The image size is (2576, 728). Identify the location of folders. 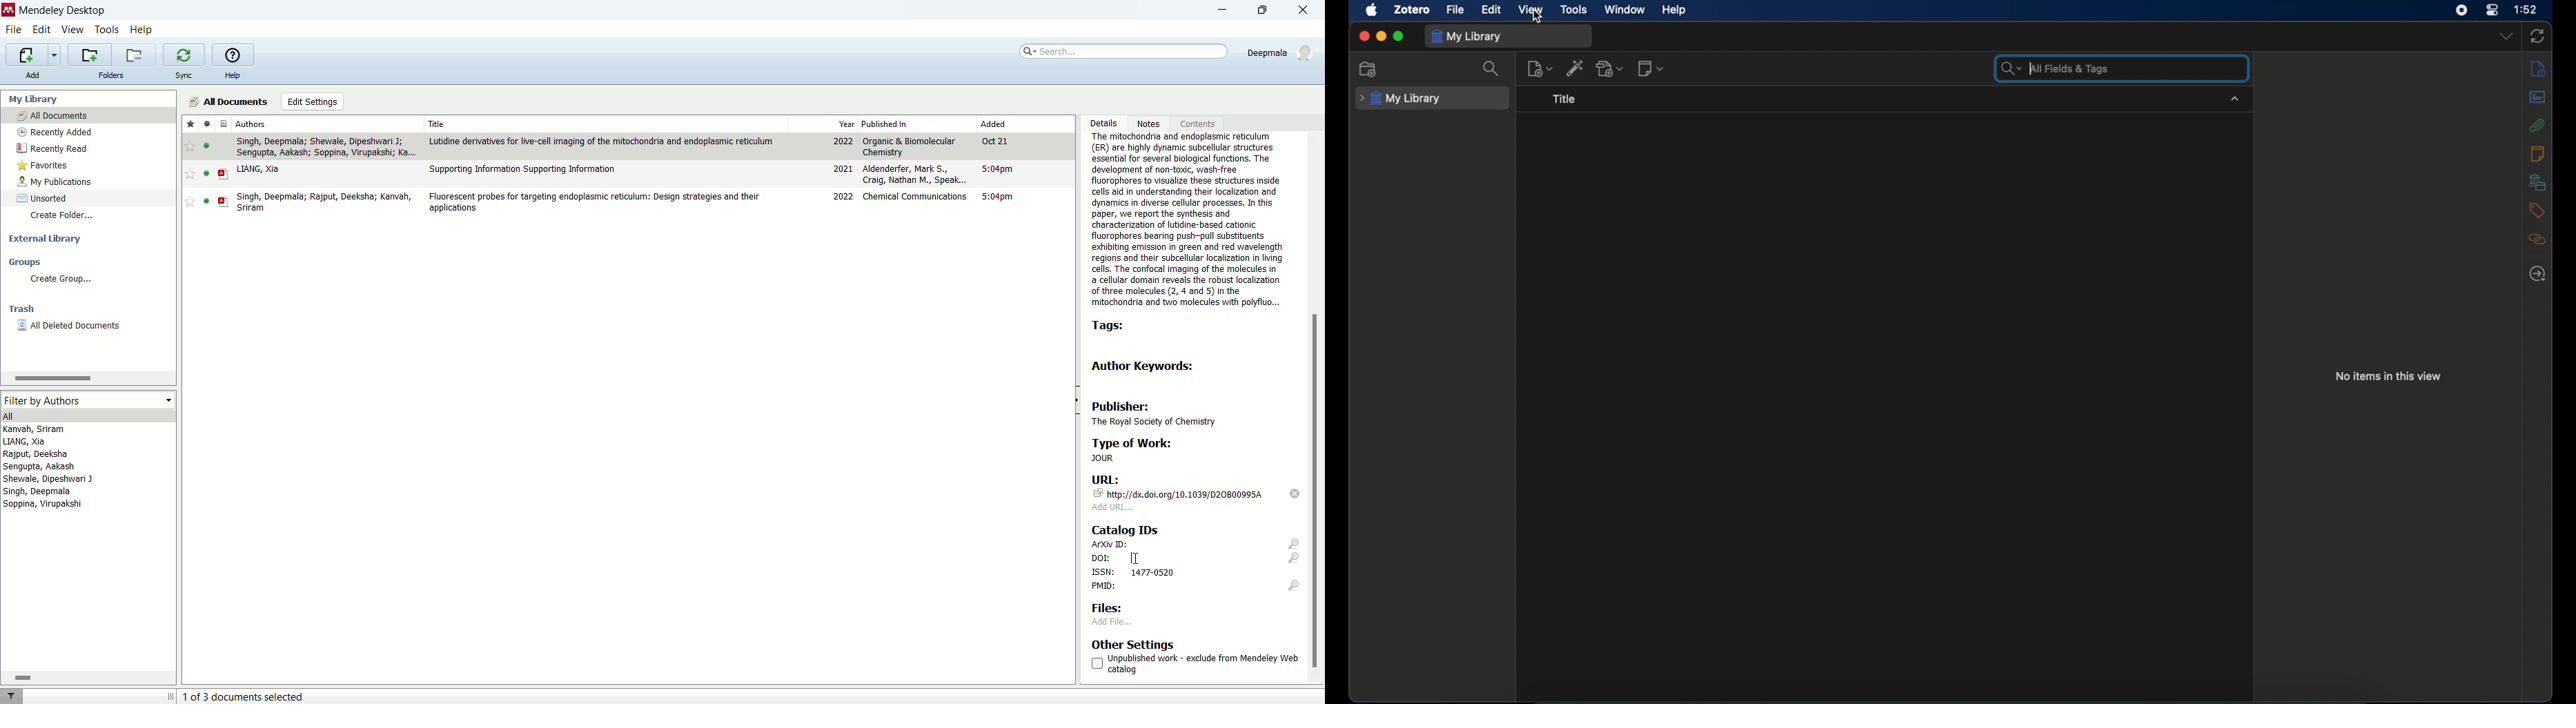
(112, 75).